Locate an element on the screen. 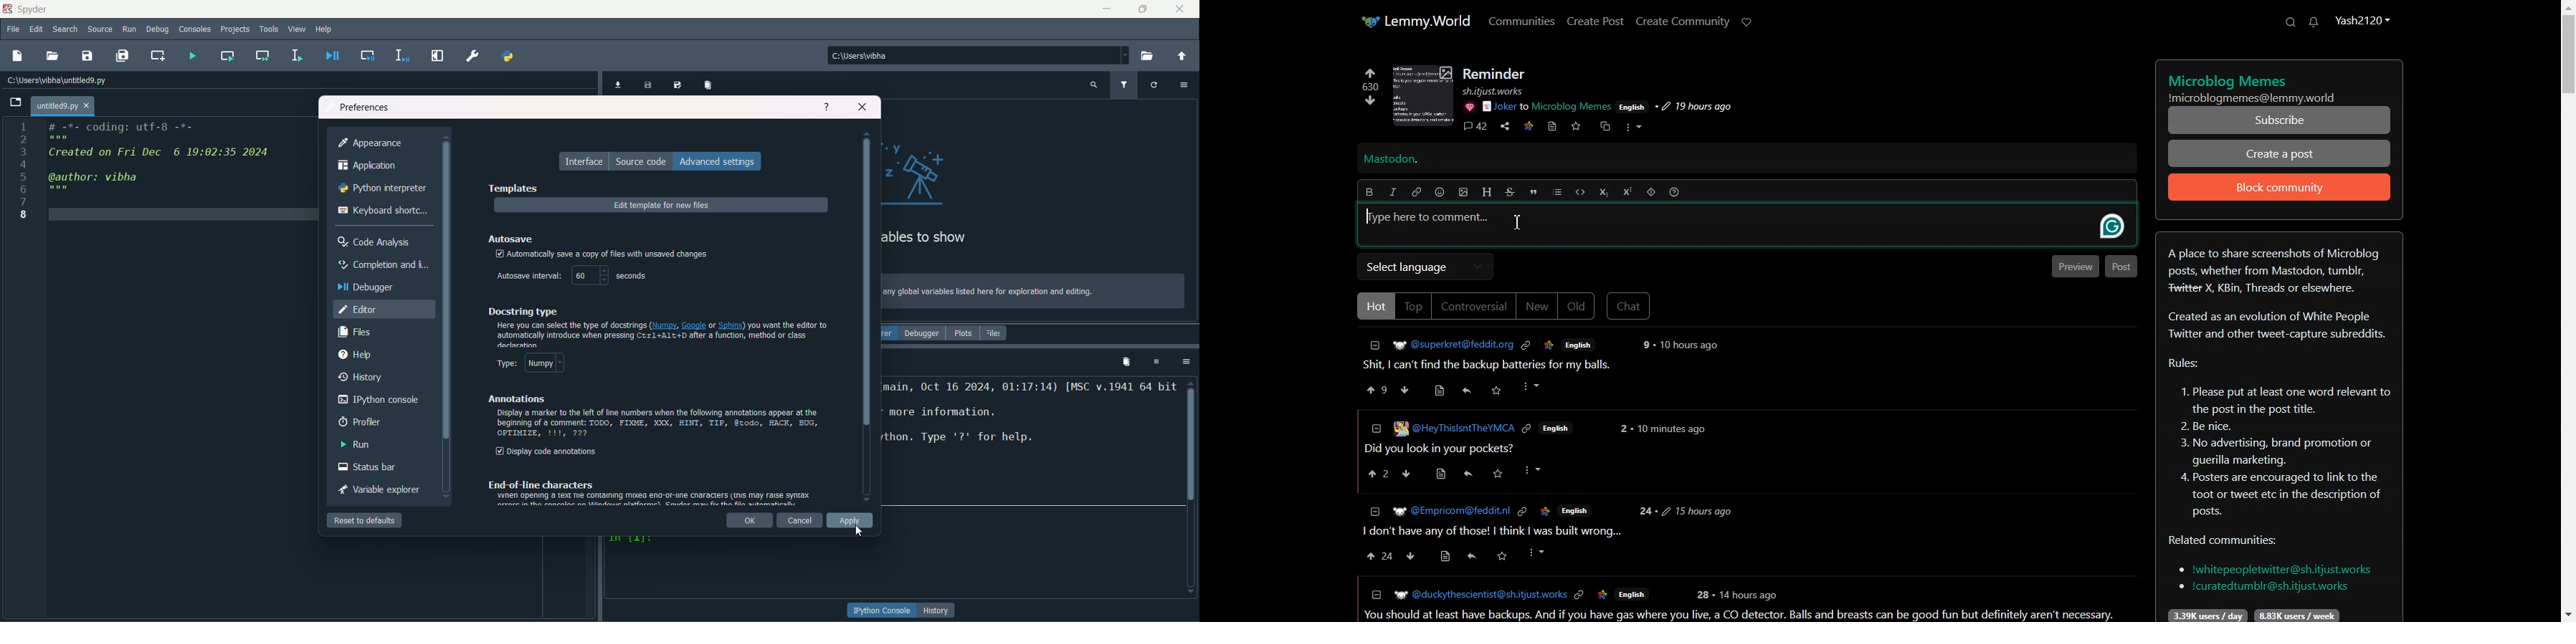 Image resolution: width=2576 pixels, height=644 pixels. Text is located at coordinates (1391, 160).